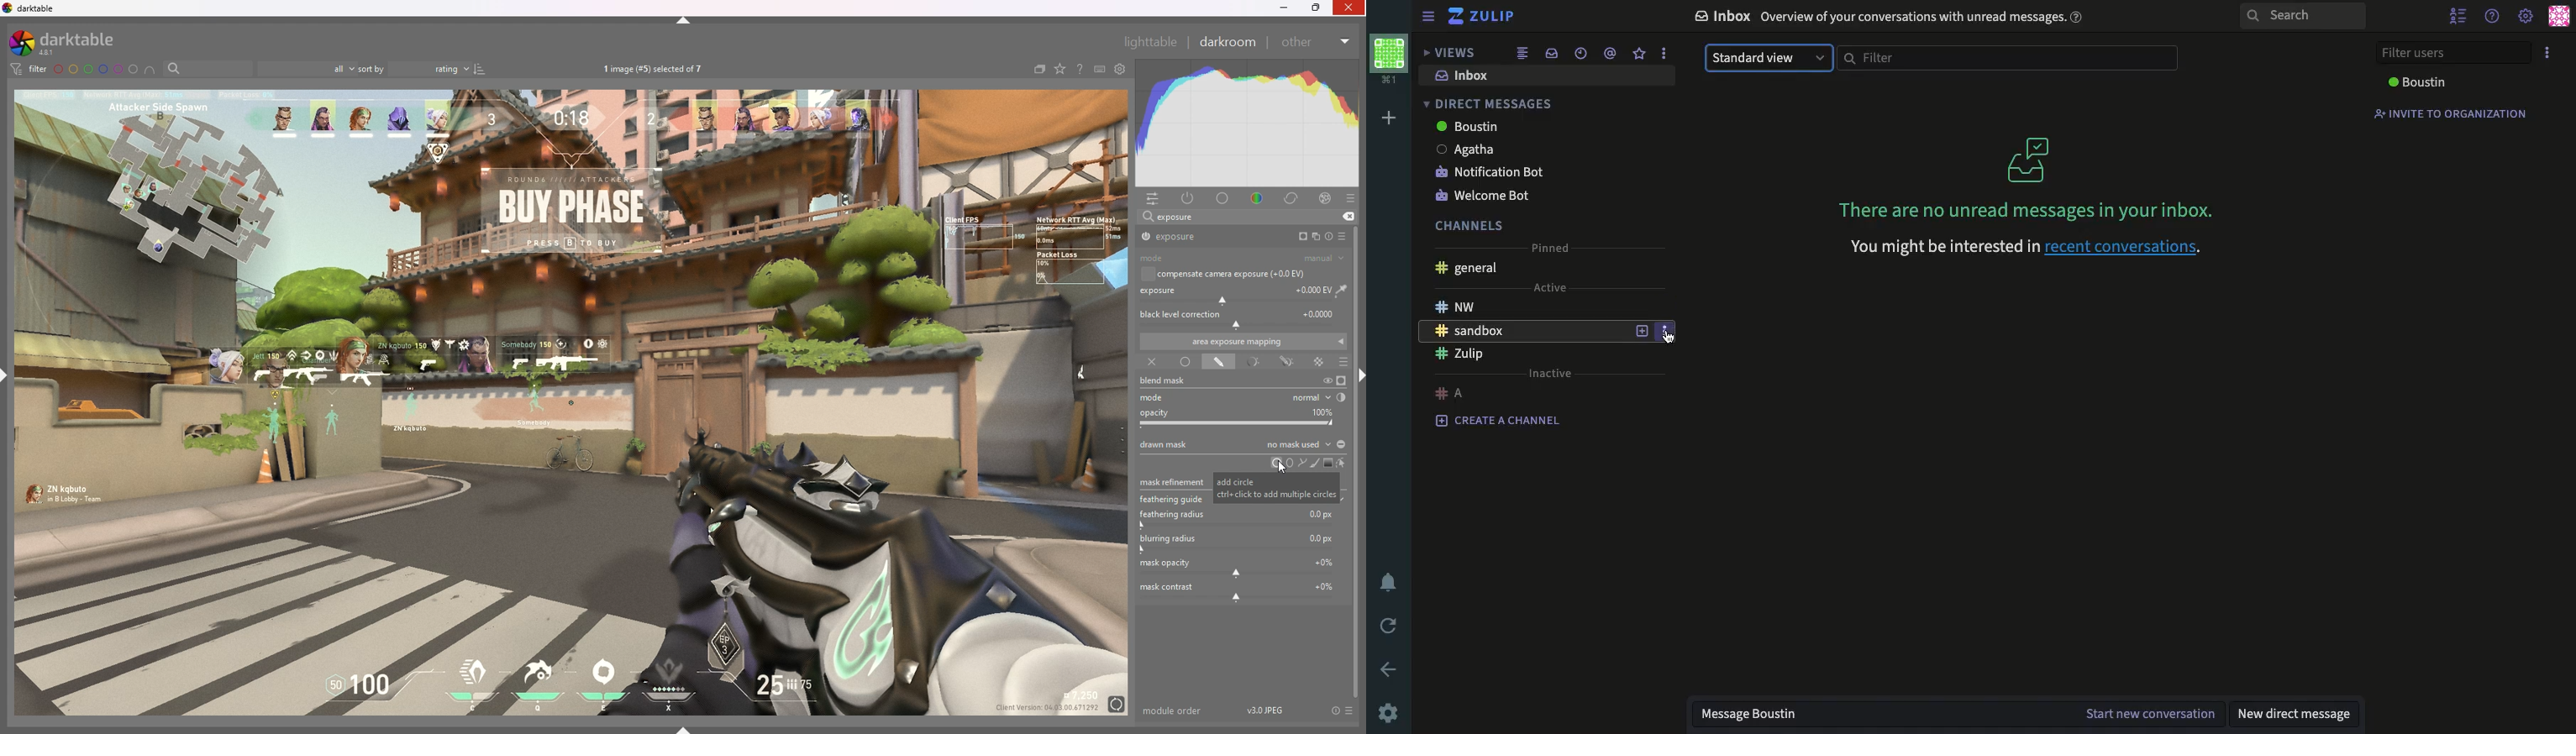  I want to click on correct, so click(1293, 199).